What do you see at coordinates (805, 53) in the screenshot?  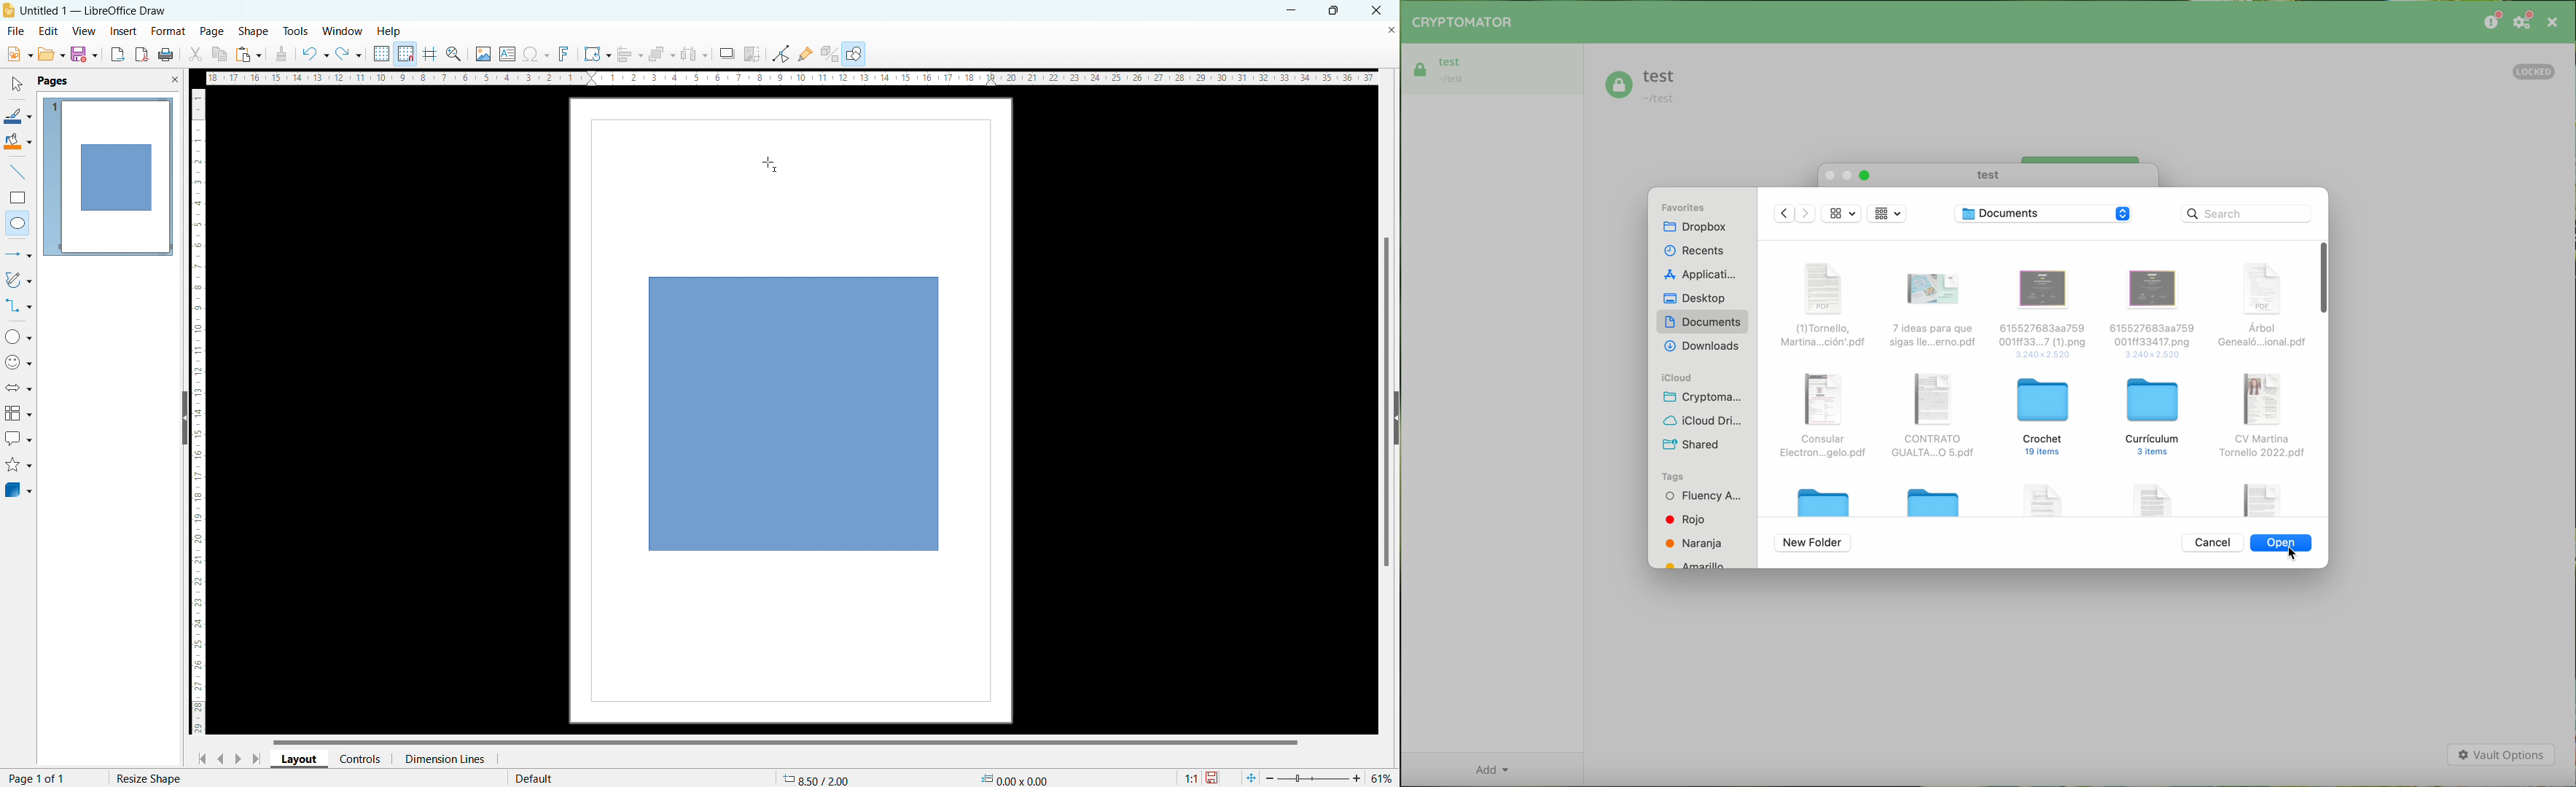 I see `show gluepoint functions` at bounding box center [805, 53].